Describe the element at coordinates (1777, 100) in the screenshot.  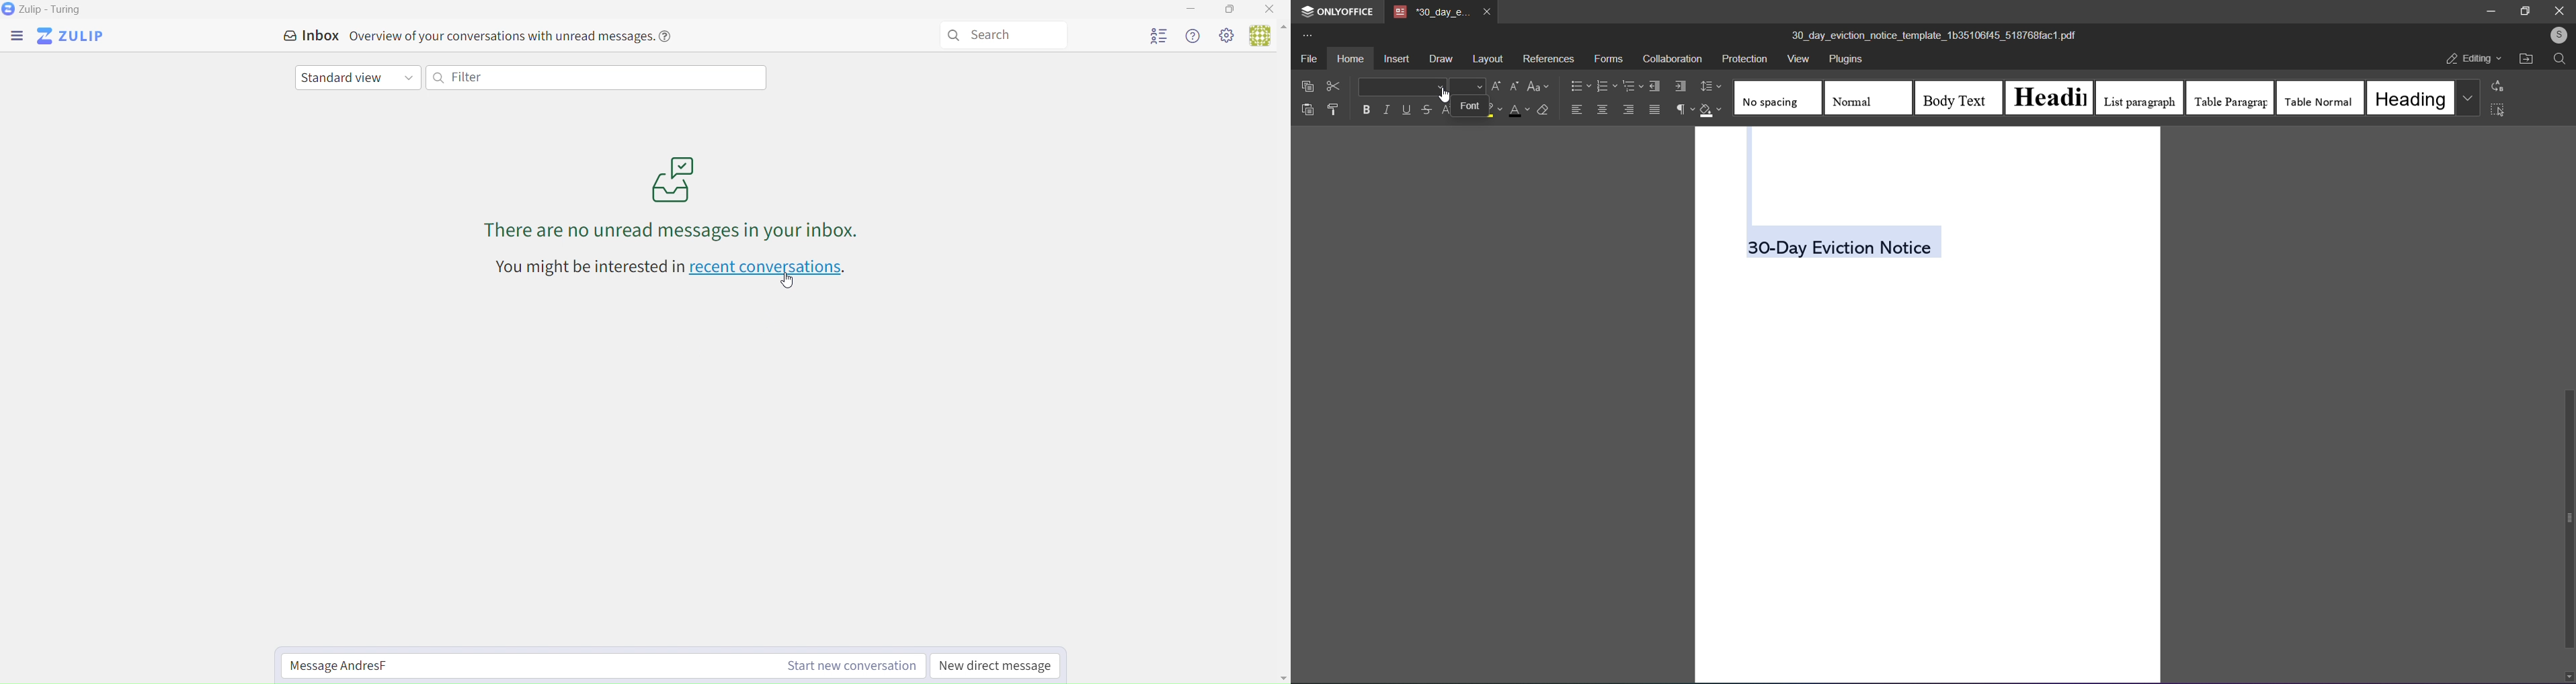
I see `no spacing` at that location.